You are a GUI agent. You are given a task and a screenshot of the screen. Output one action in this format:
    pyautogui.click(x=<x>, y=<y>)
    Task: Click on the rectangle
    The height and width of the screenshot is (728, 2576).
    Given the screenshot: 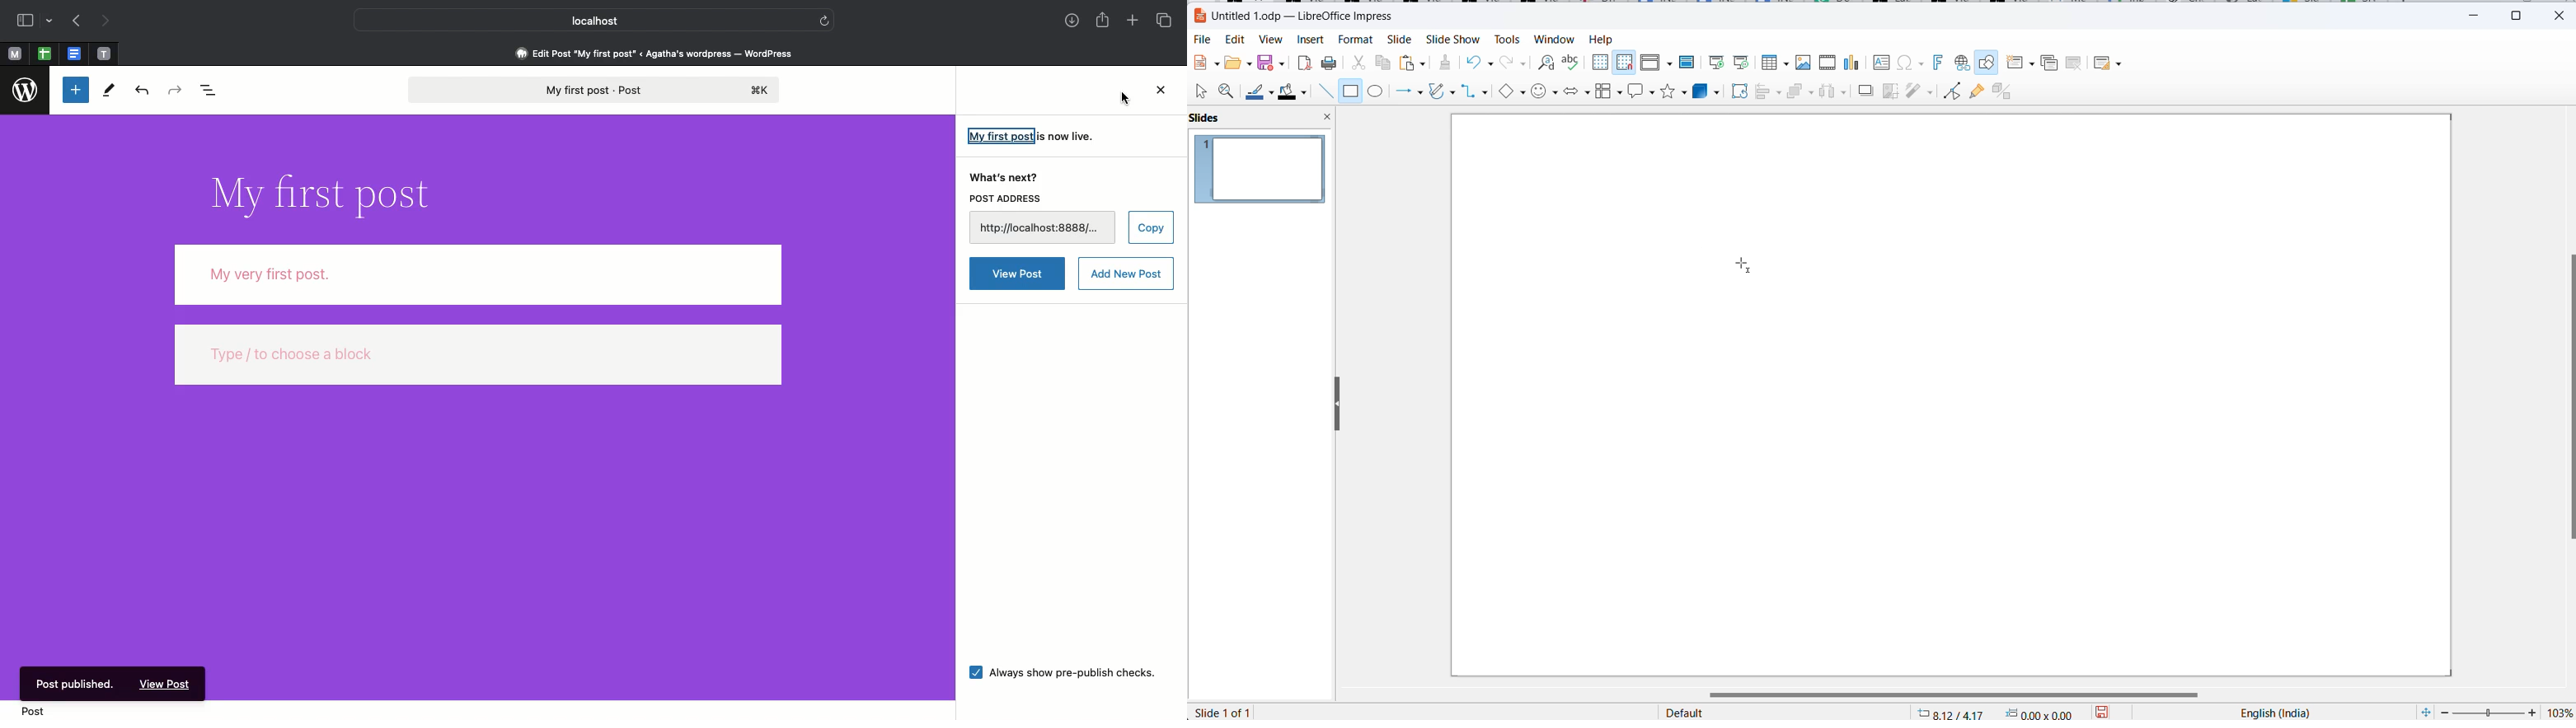 What is the action you would take?
    pyautogui.click(x=1351, y=92)
    